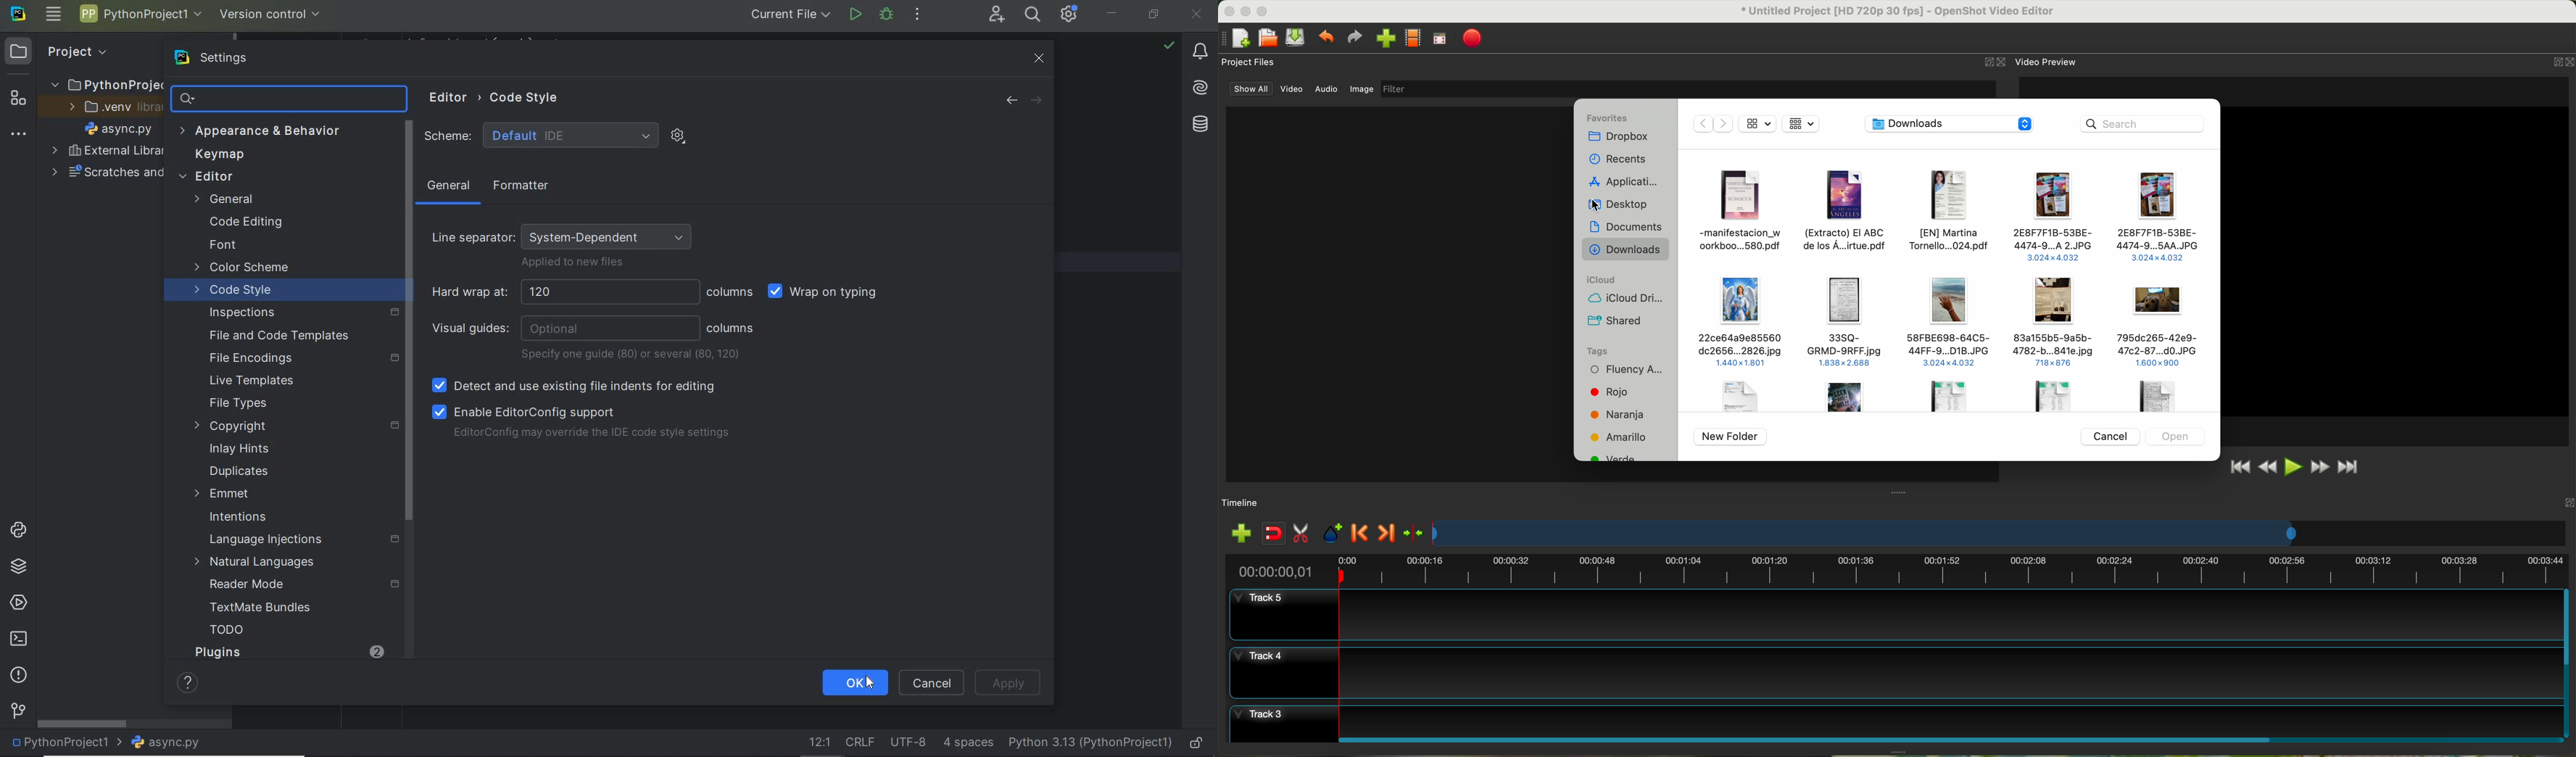 The height and width of the screenshot is (784, 2576). What do you see at coordinates (248, 222) in the screenshot?
I see `Code Editing` at bounding box center [248, 222].